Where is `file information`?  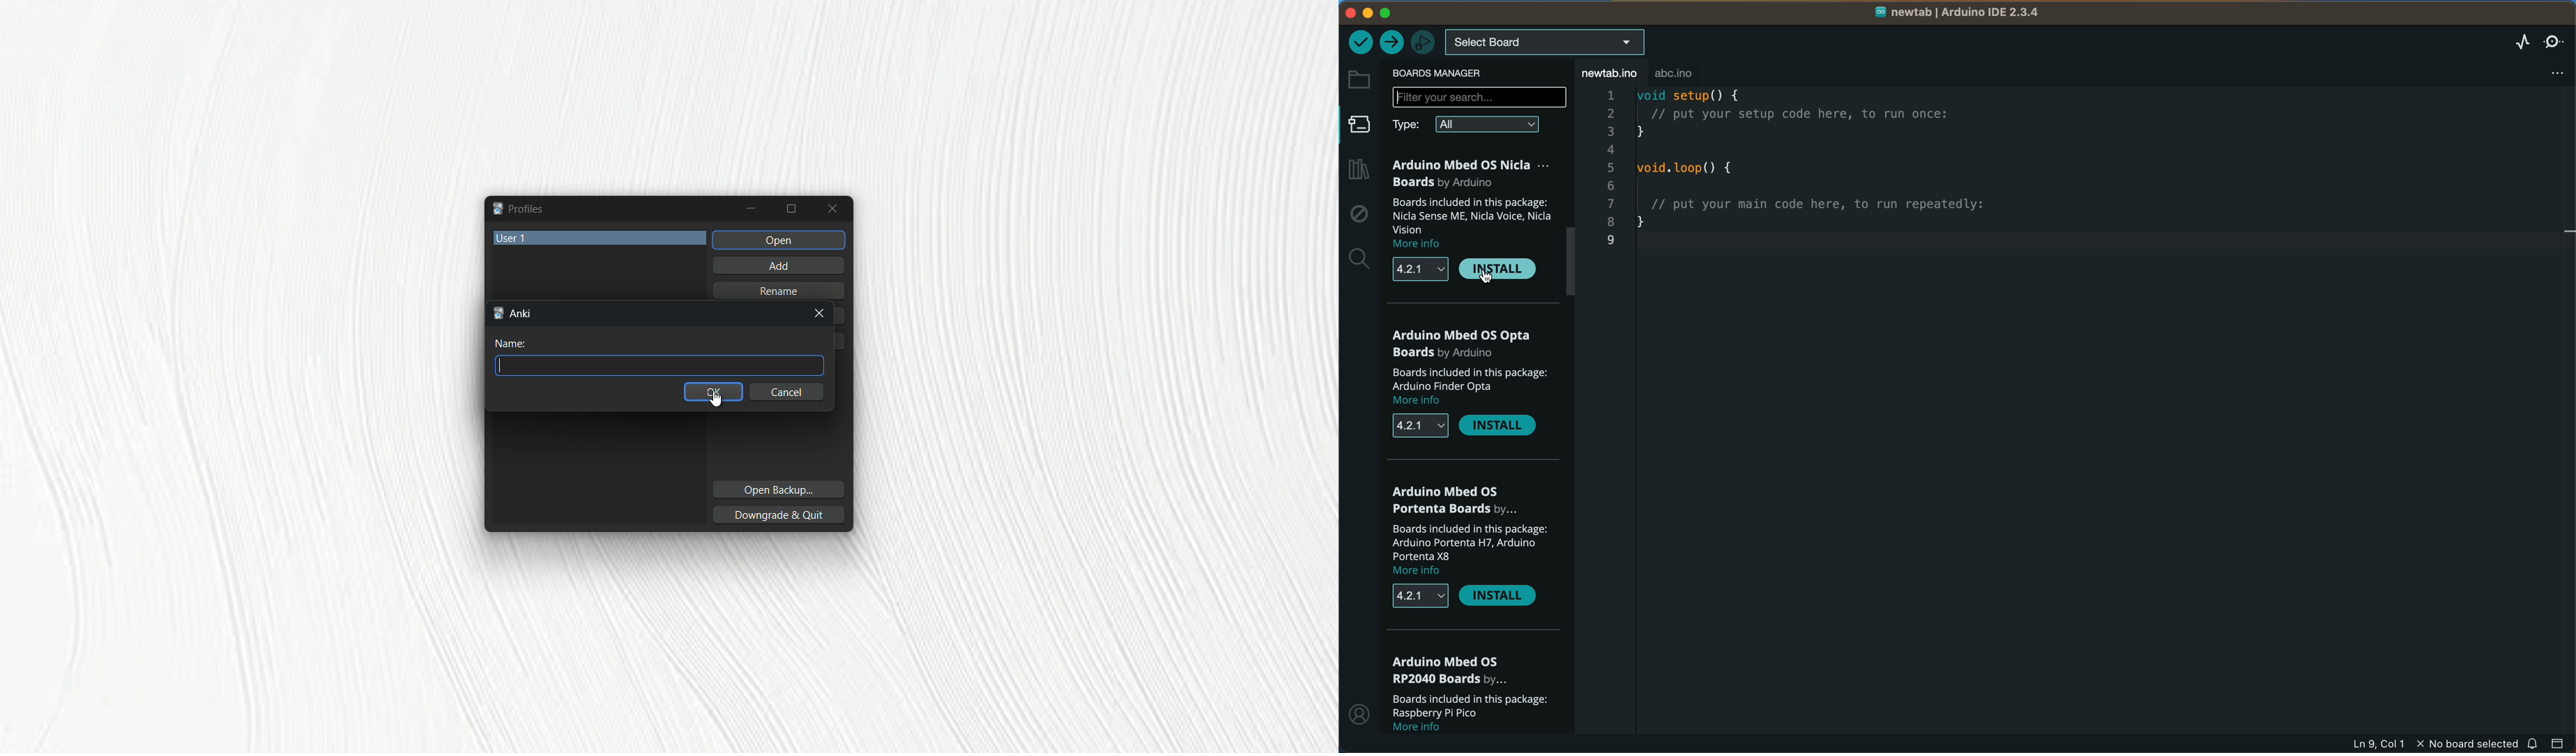
file information is located at coordinates (2406, 744).